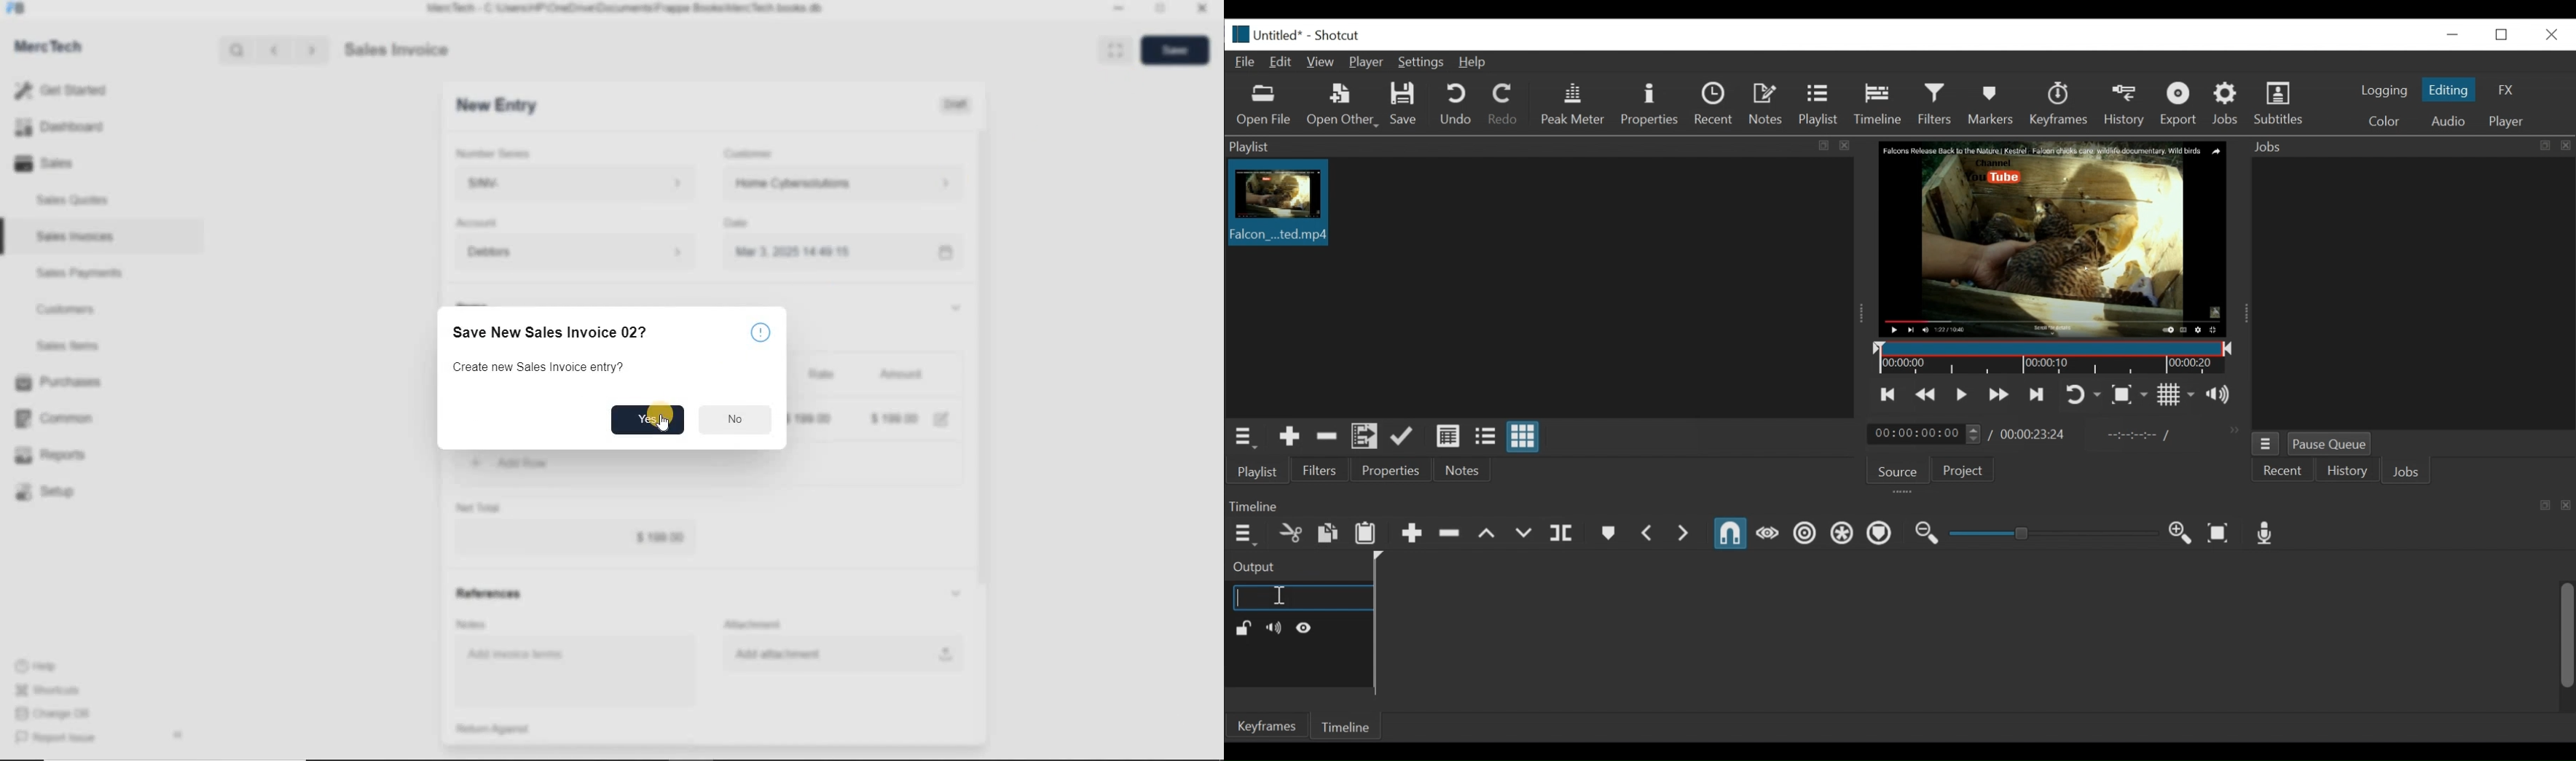 This screenshot has width=2576, height=784. Describe the element at coordinates (1201, 10) in the screenshot. I see `Close` at that location.